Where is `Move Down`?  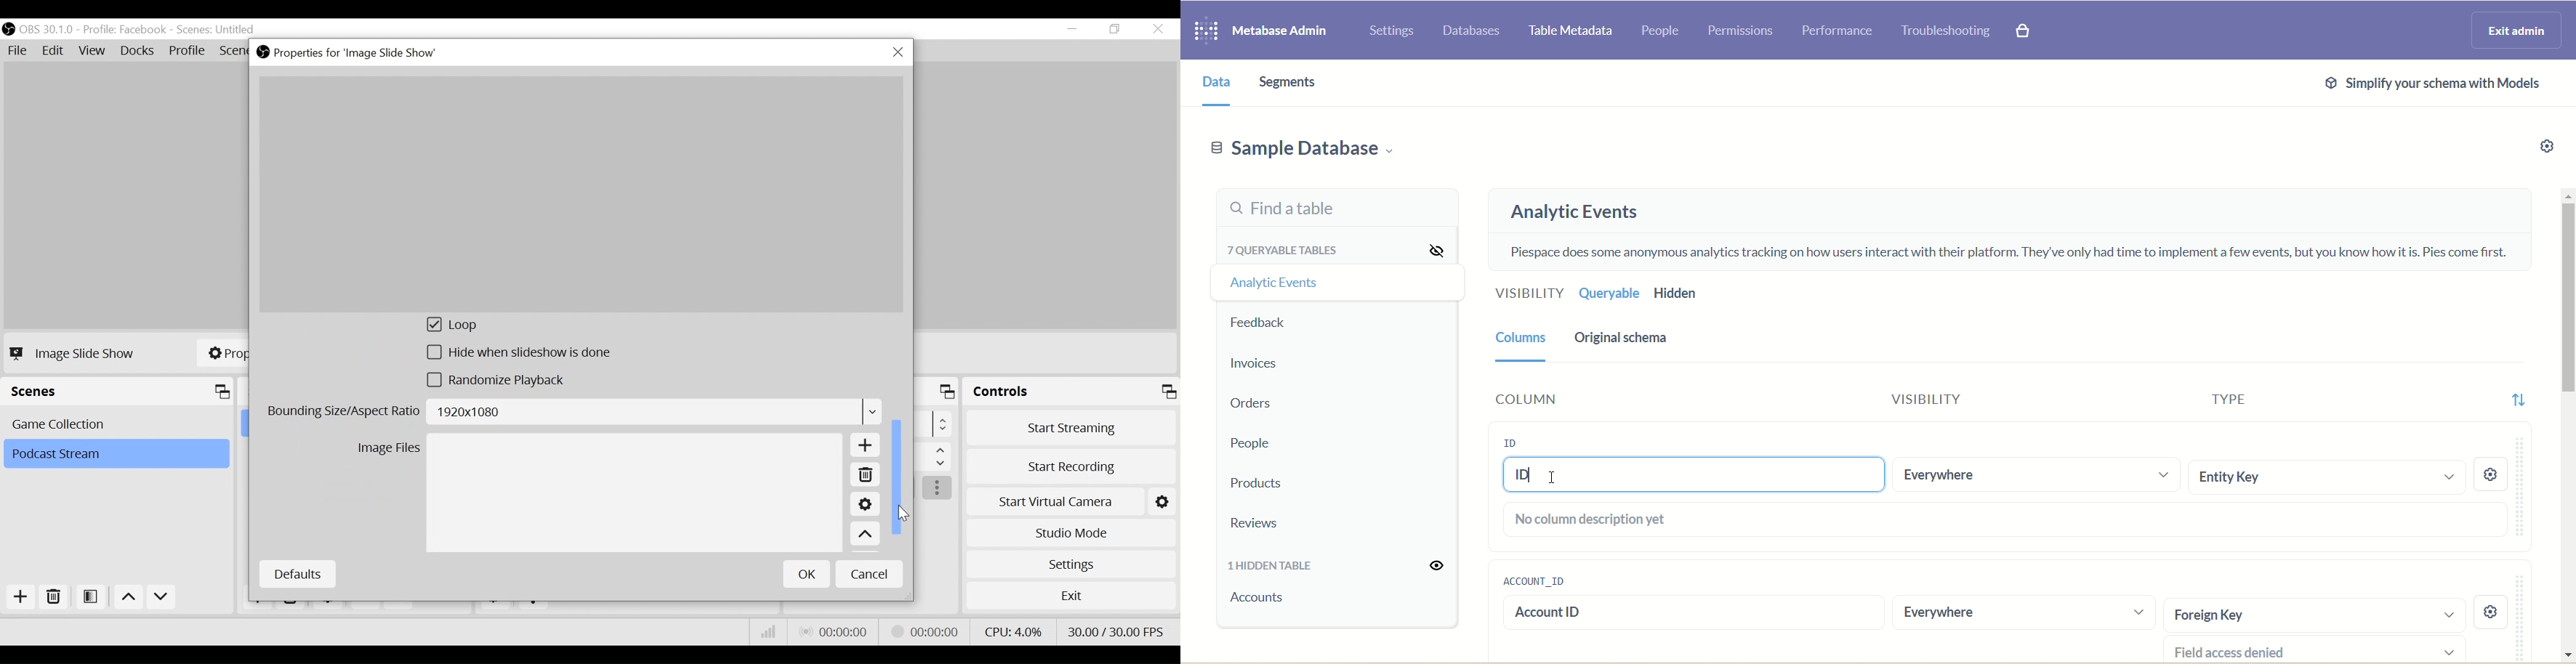
Move Down is located at coordinates (161, 599).